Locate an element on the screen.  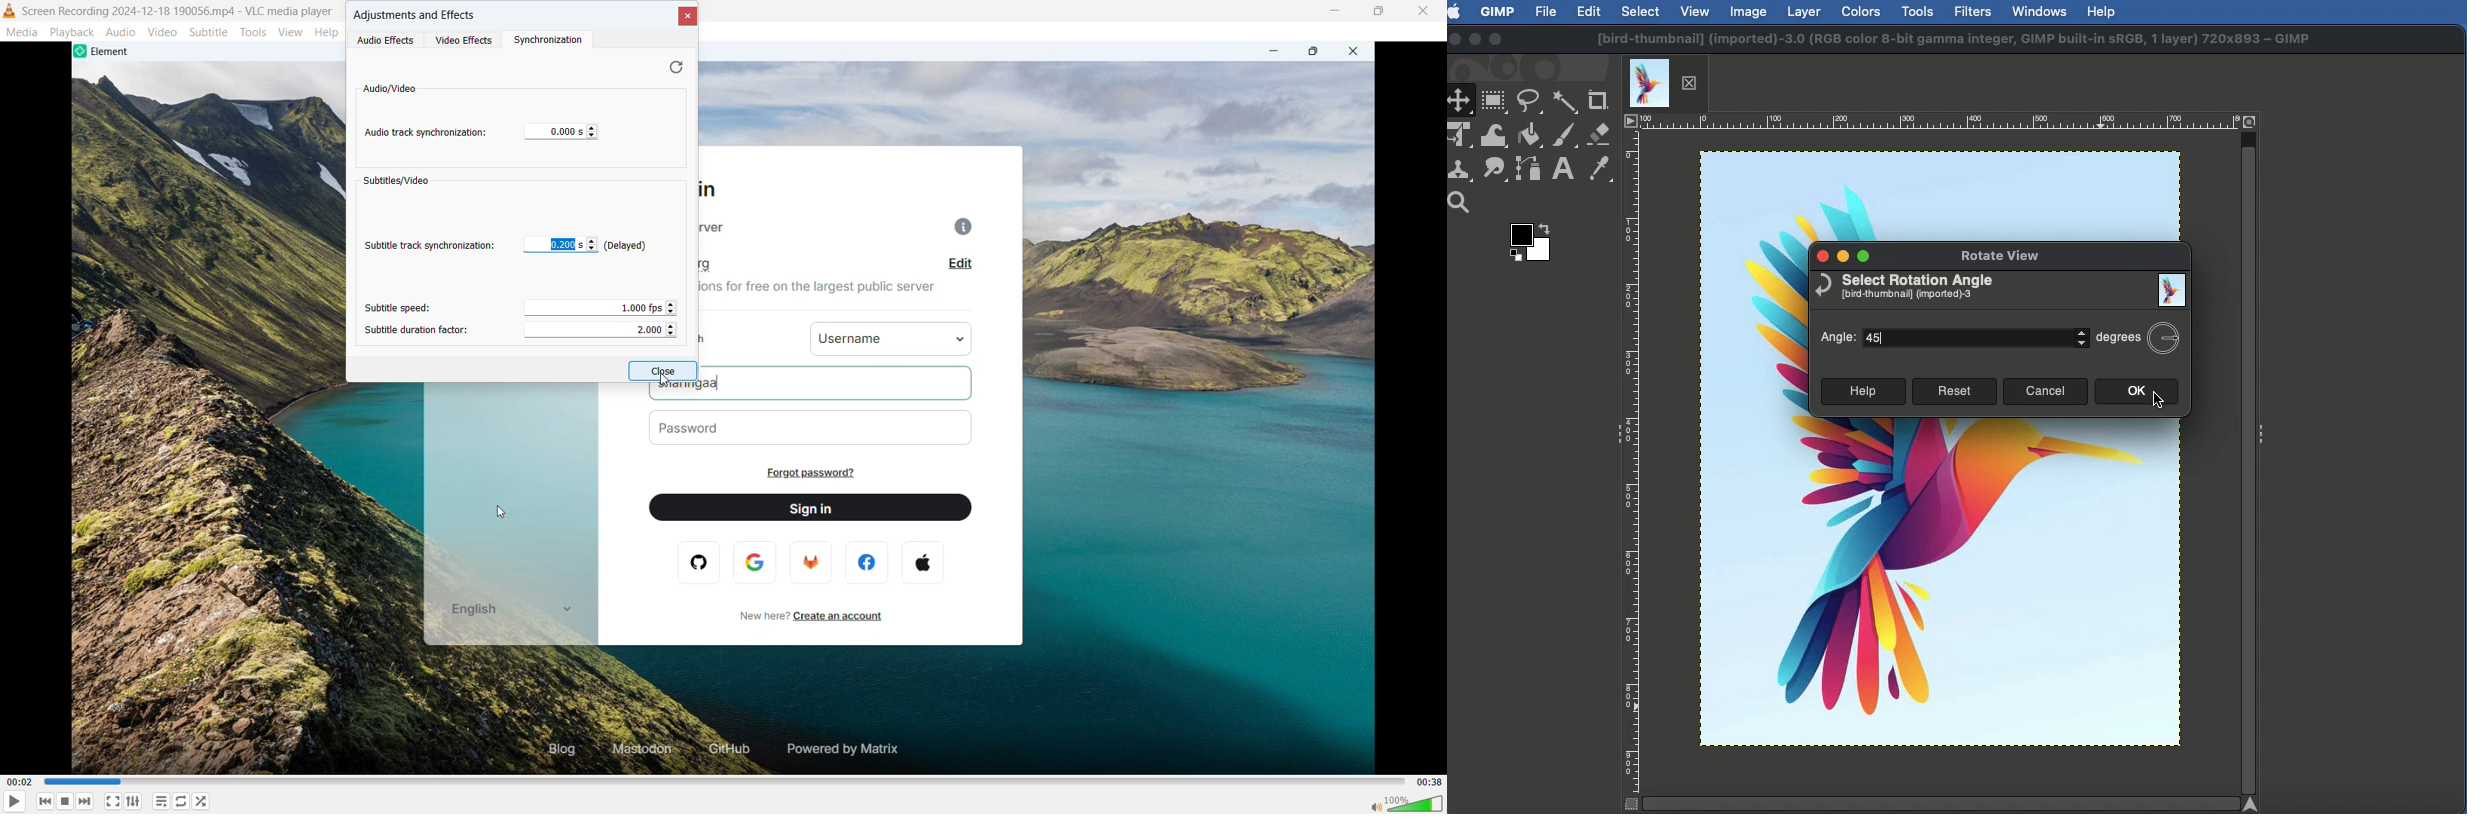
[bird-thumbnail] (imported)-3.0 (RGB color 8-bit gamma integer, GIMP built-in SRGB, 1 layer) 720x893 ~ GIMP. is located at coordinates (1954, 40).